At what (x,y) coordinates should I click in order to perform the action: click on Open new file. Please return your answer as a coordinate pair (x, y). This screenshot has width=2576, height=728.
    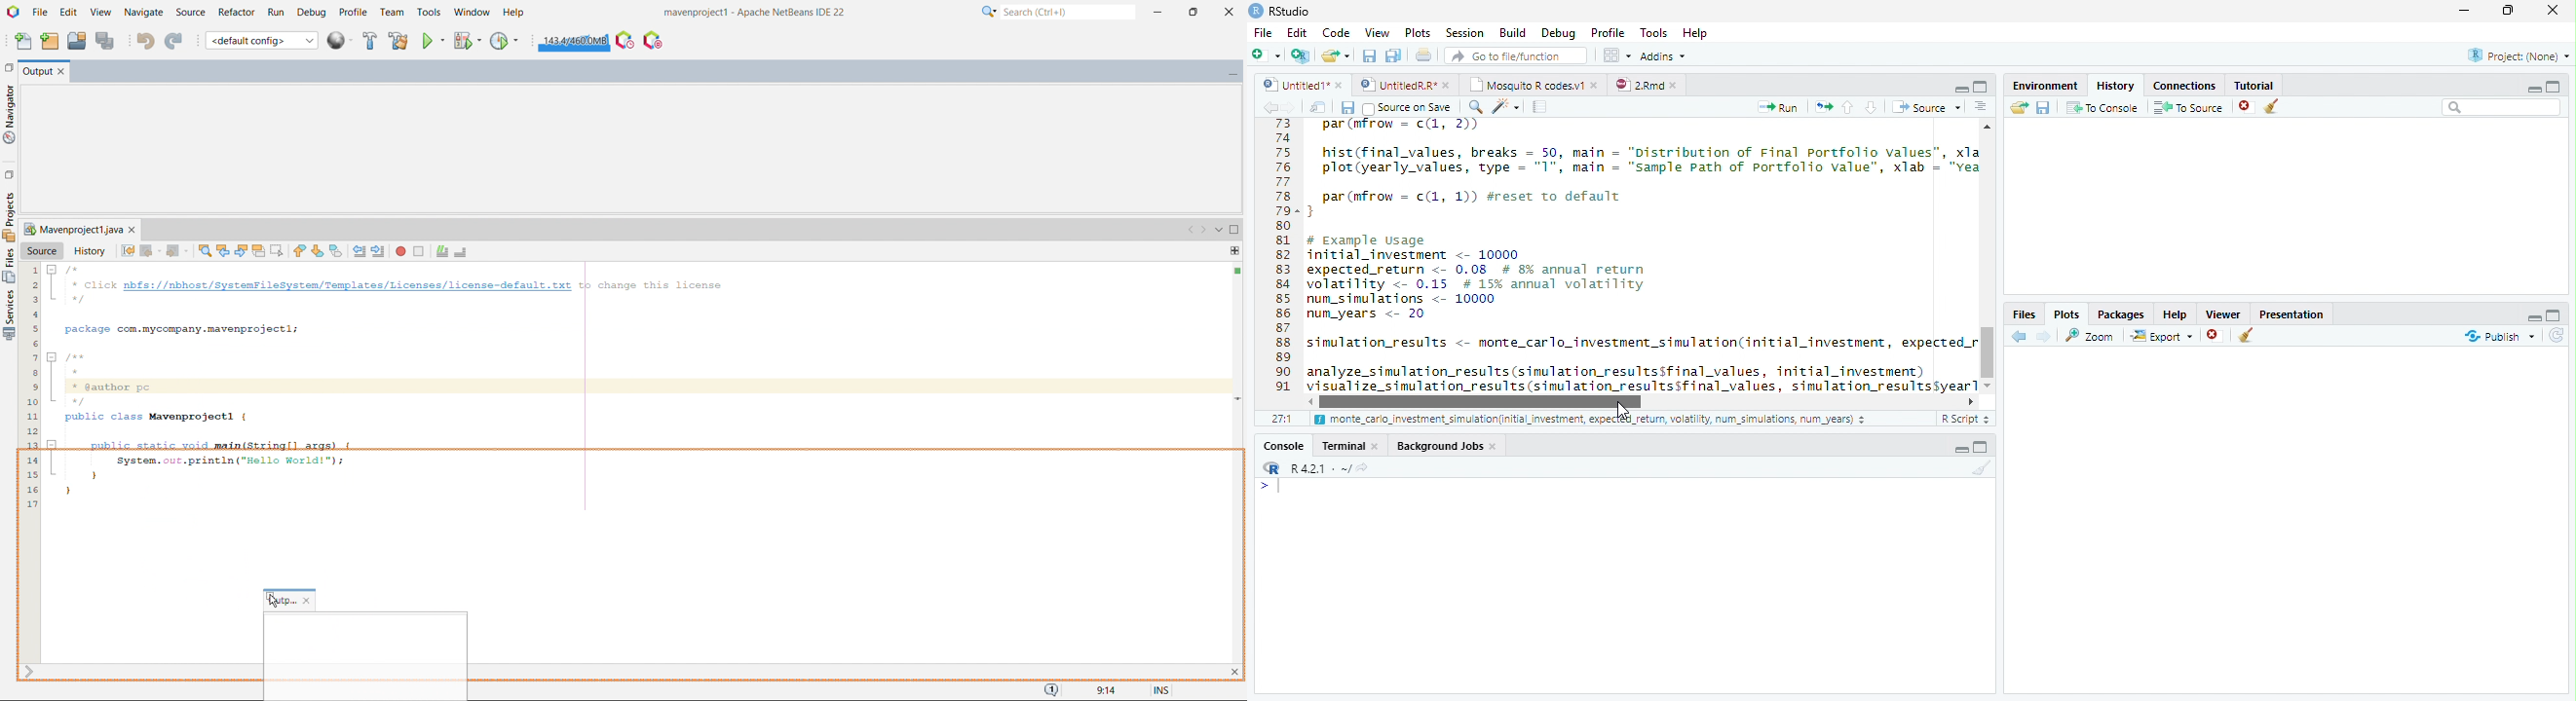
    Looking at the image, I should click on (1266, 55).